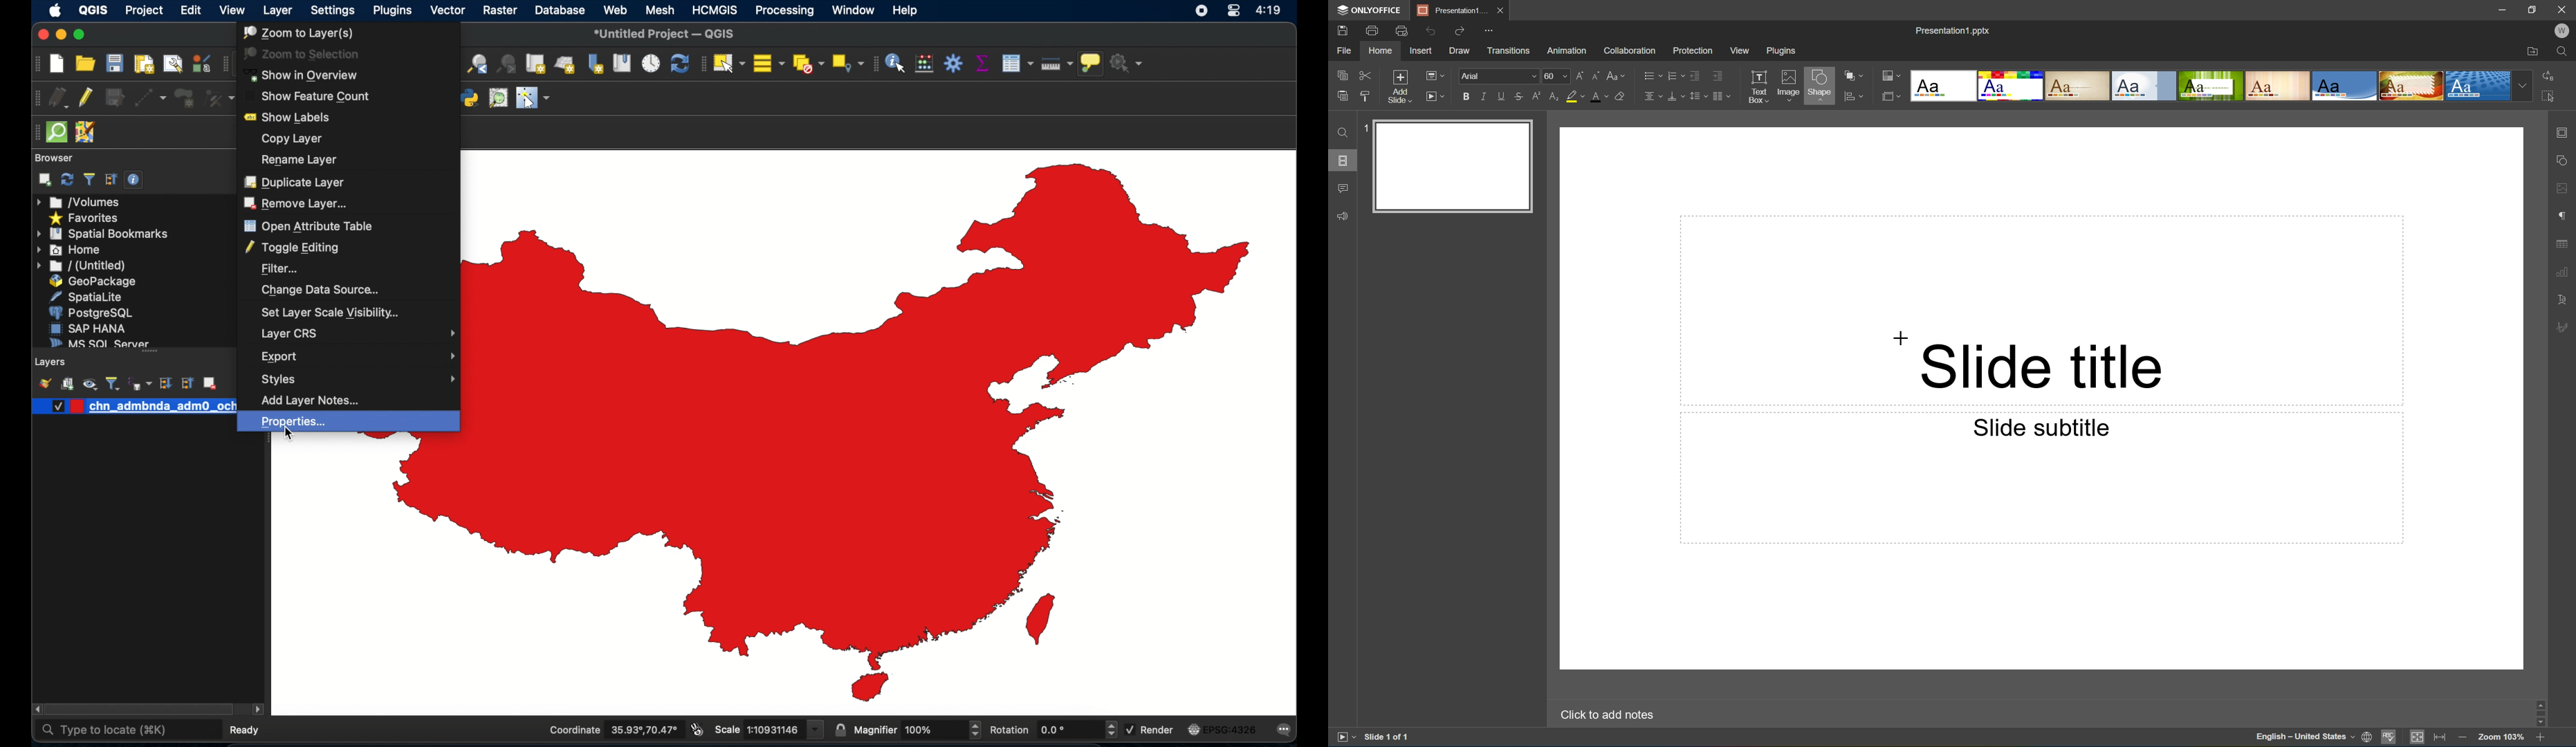 This screenshot has height=756, width=2576. Describe the element at coordinates (2552, 75) in the screenshot. I see `Replace` at that location.